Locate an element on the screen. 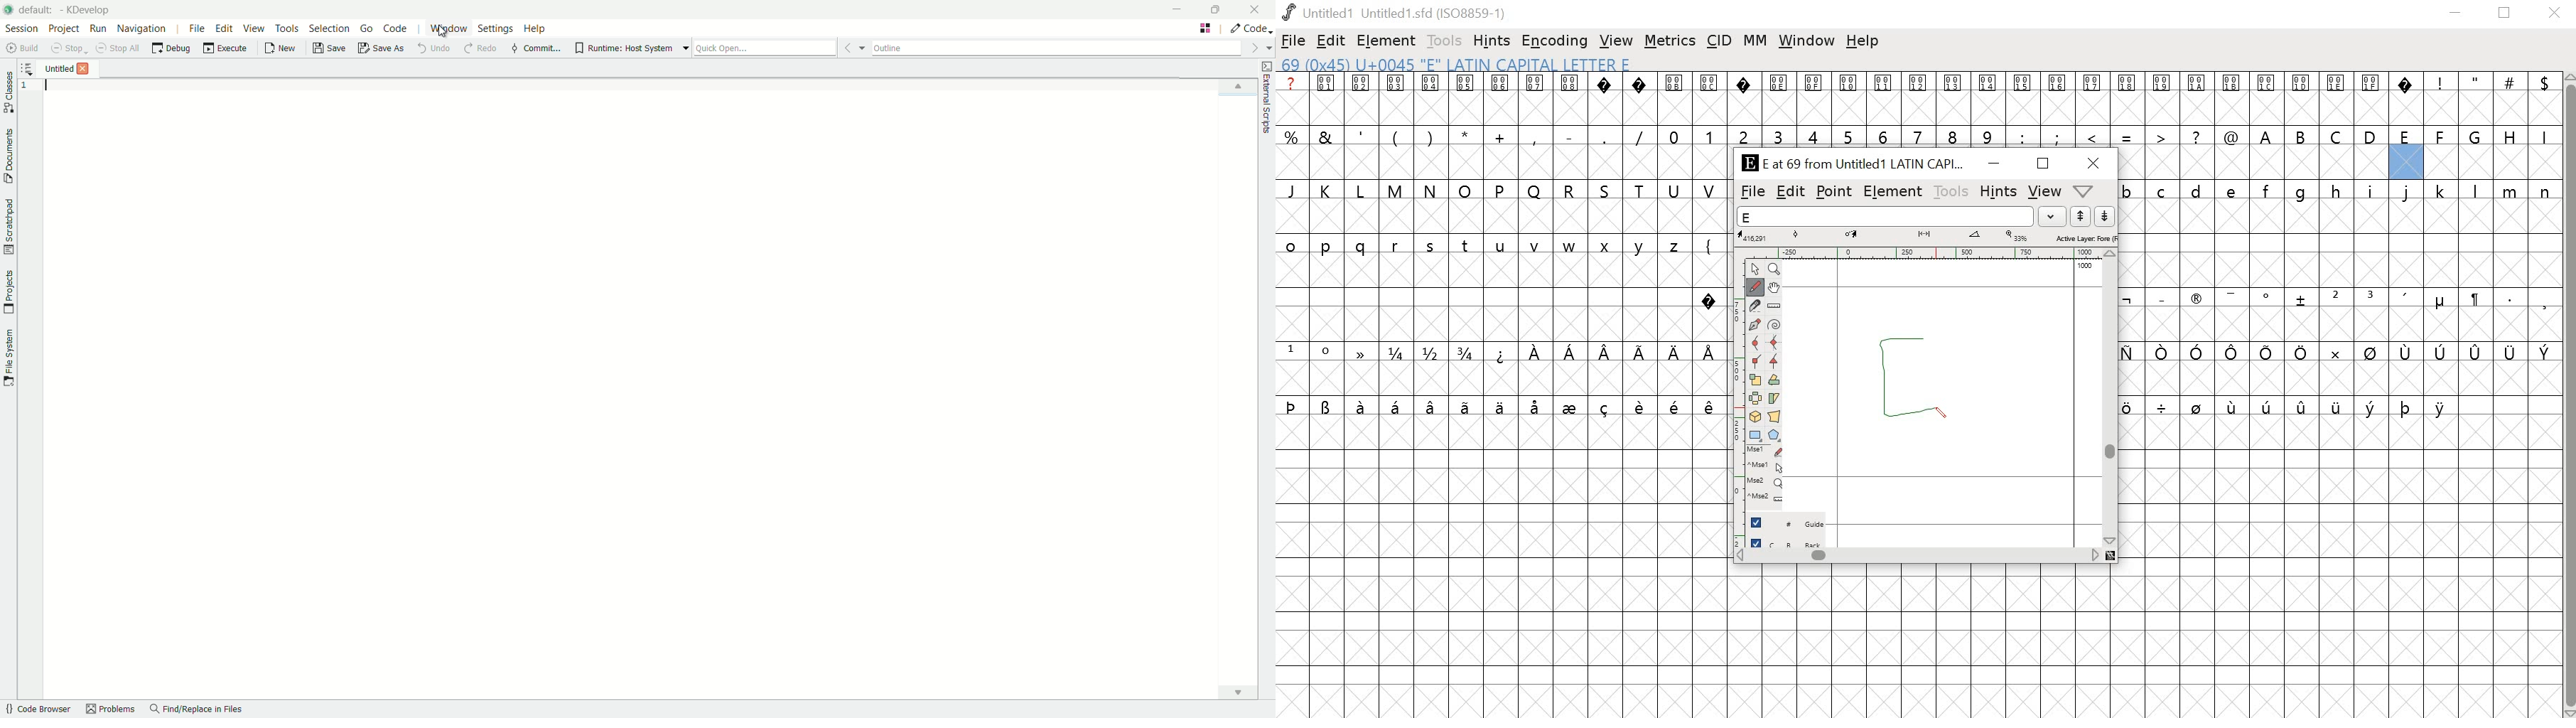 Image resolution: width=2576 pixels, height=728 pixels. Rectangle/ellipse is located at coordinates (1755, 436).